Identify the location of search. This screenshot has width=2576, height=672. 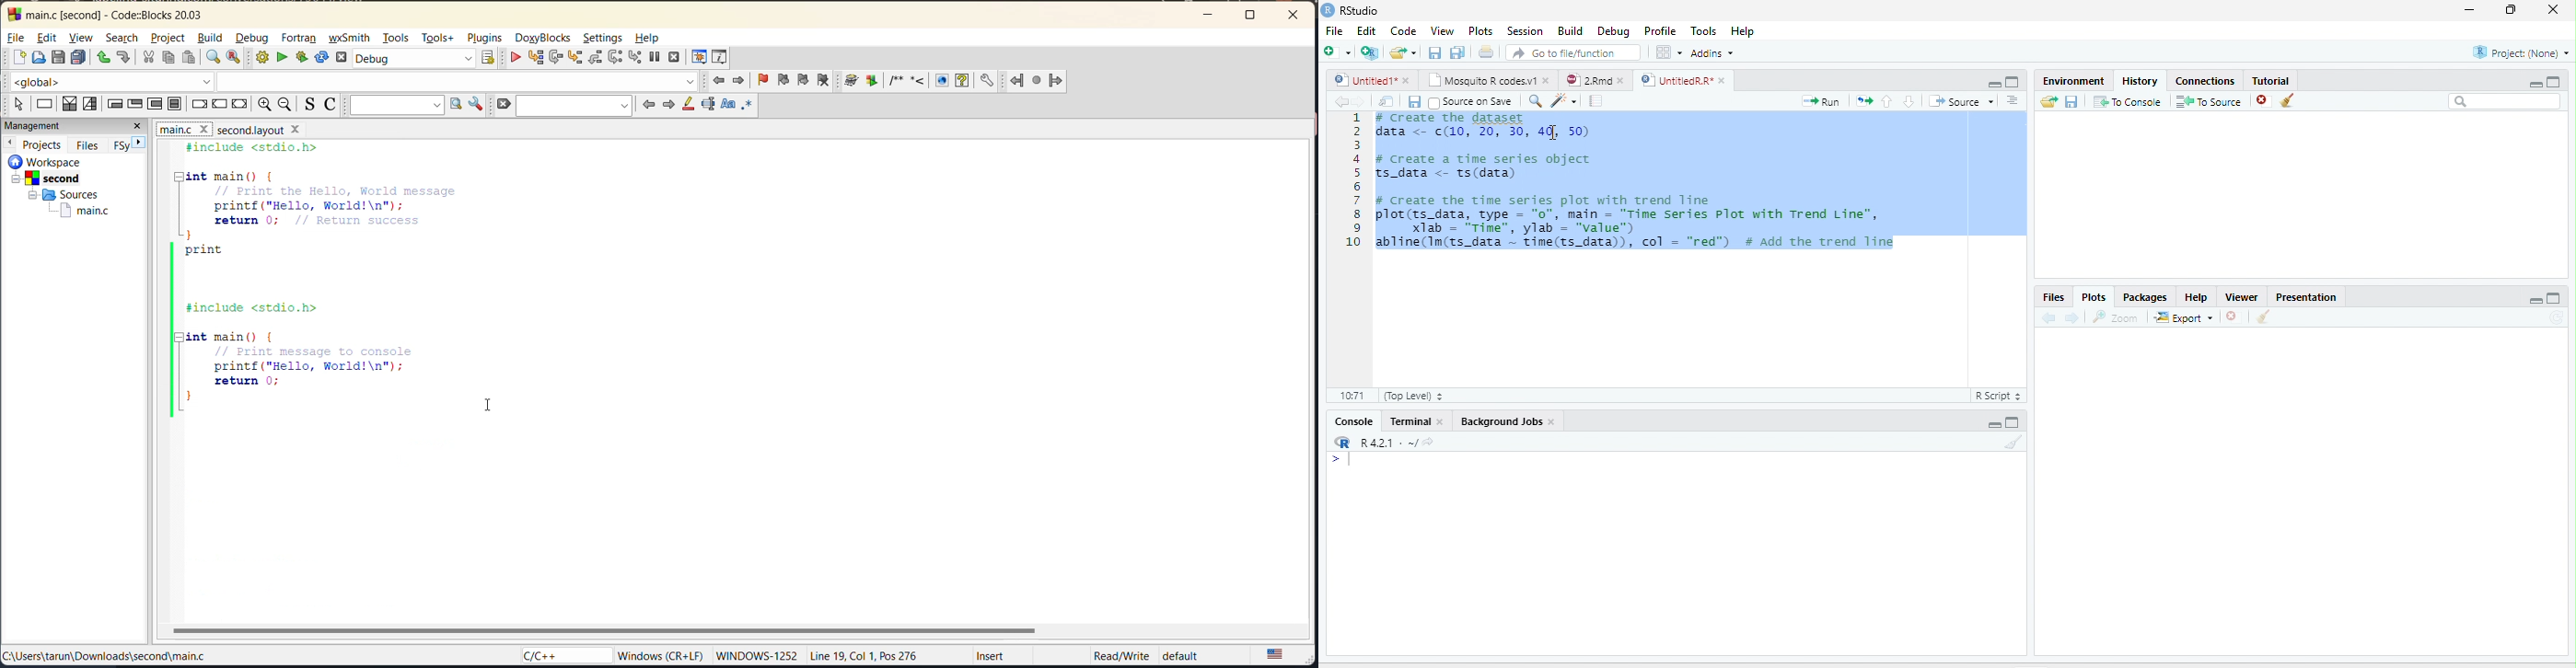
(574, 106).